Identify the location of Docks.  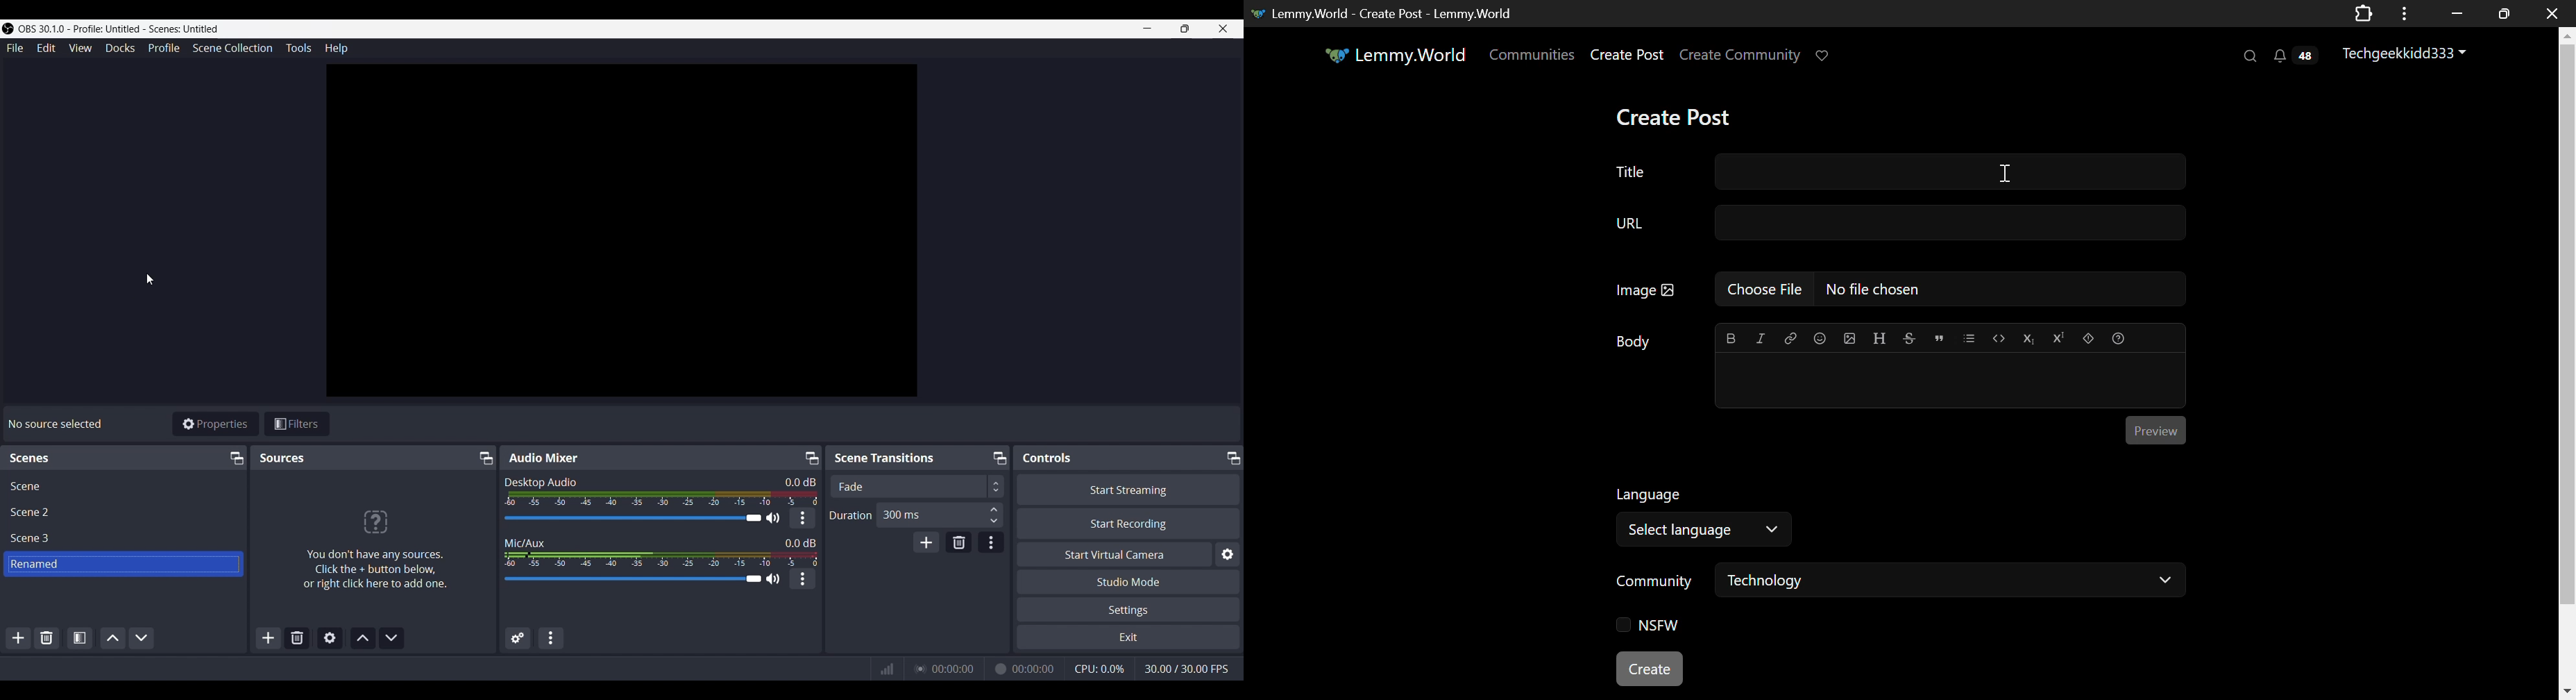
(120, 49).